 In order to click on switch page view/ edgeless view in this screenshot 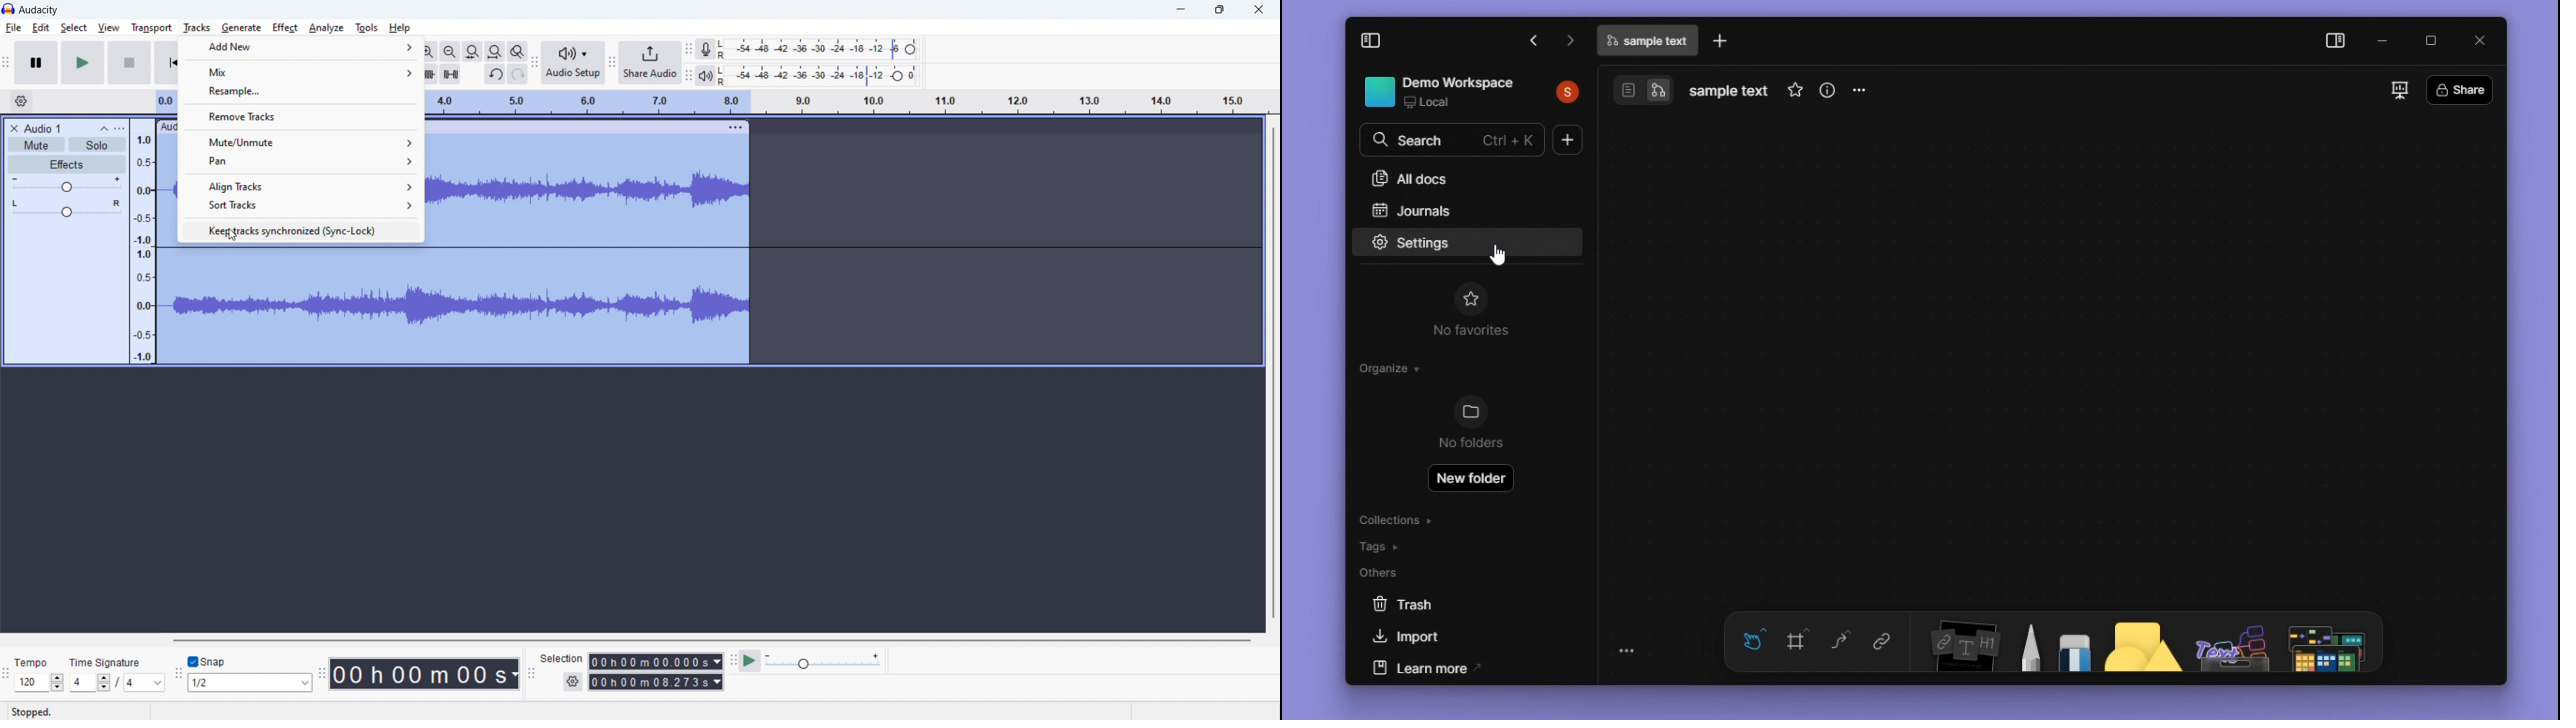, I will do `click(1639, 89)`.